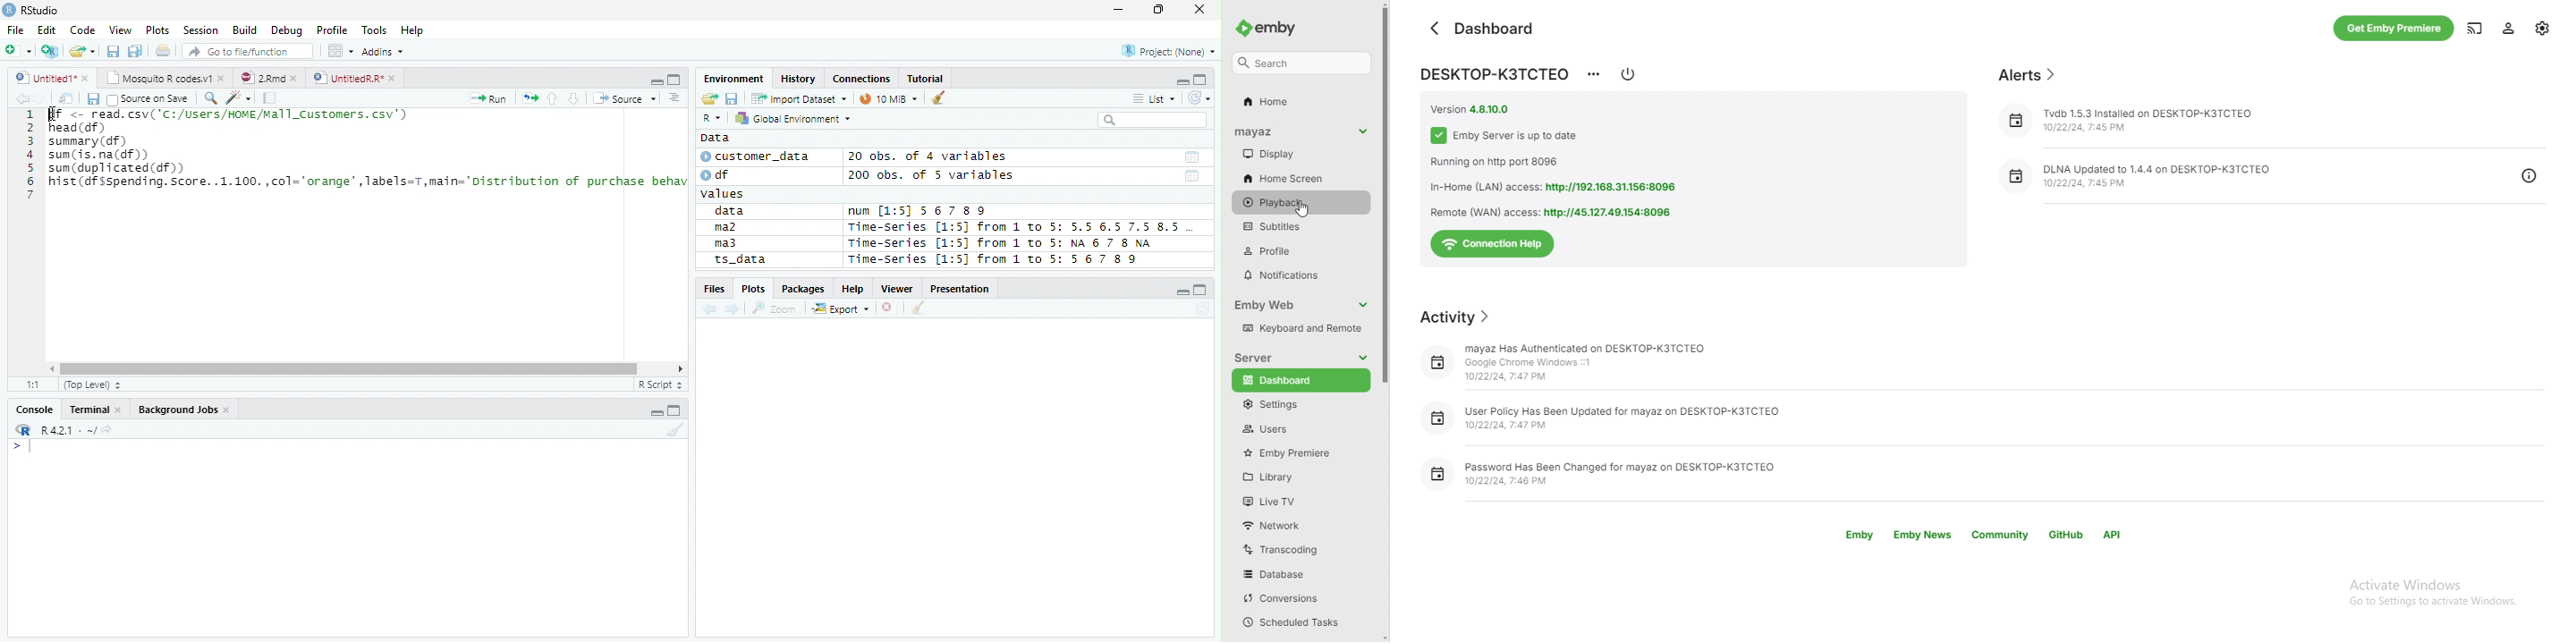 The height and width of the screenshot is (644, 2576). I want to click on home screen, so click(1298, 177).